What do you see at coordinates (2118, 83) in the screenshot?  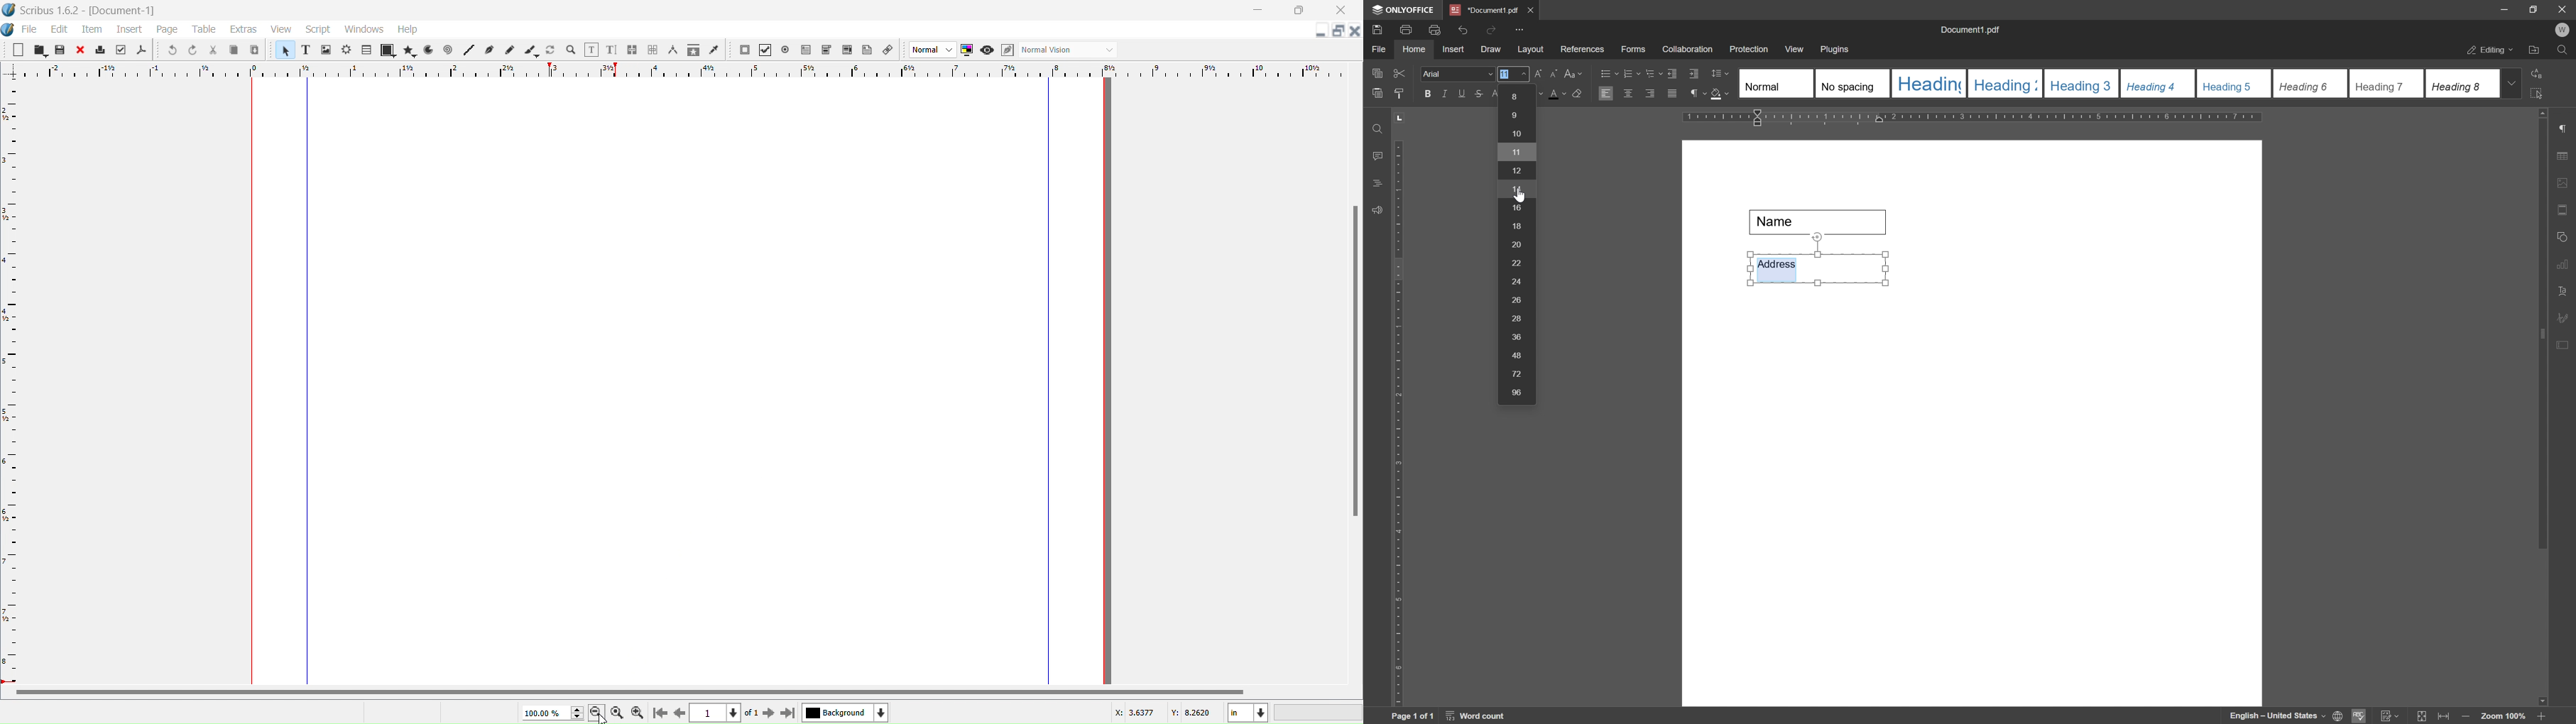 I see `Type of headings` at bounding box center [2118, 83].